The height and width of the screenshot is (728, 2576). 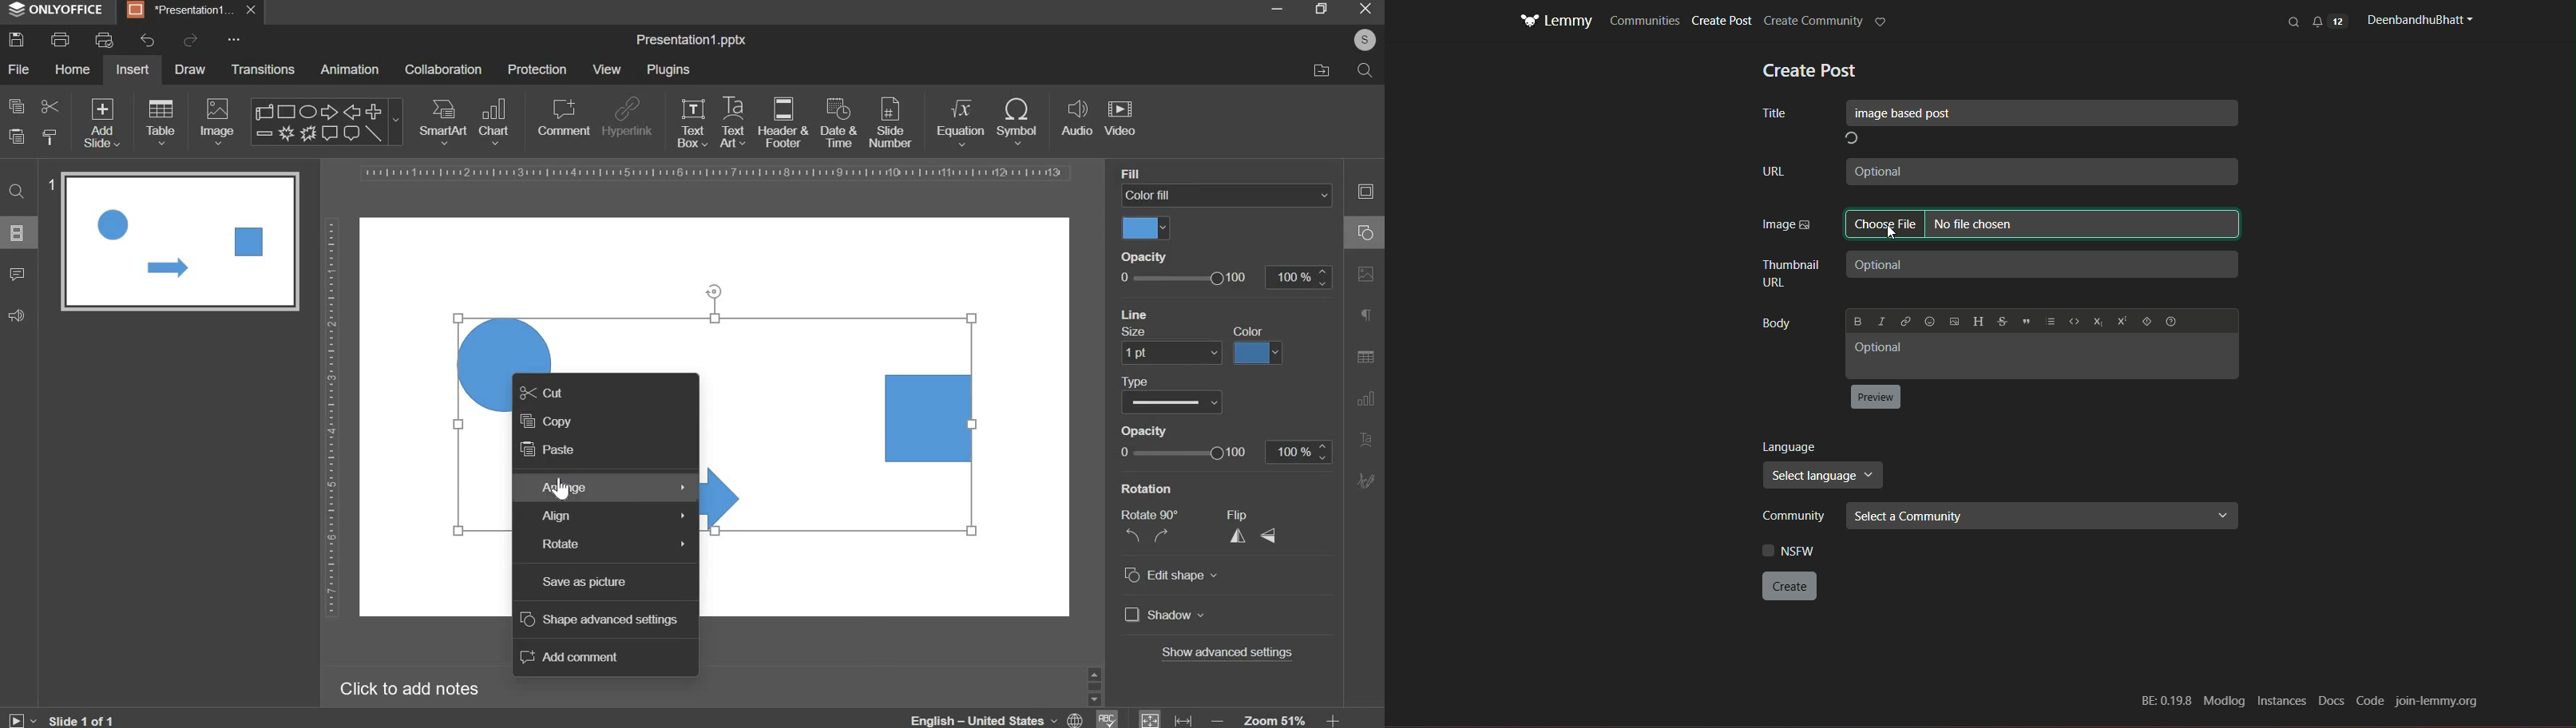 What do you see at coordinates (627, 119) in the screenshot?
I see `hyperlink` at bounding box center [627, 119].